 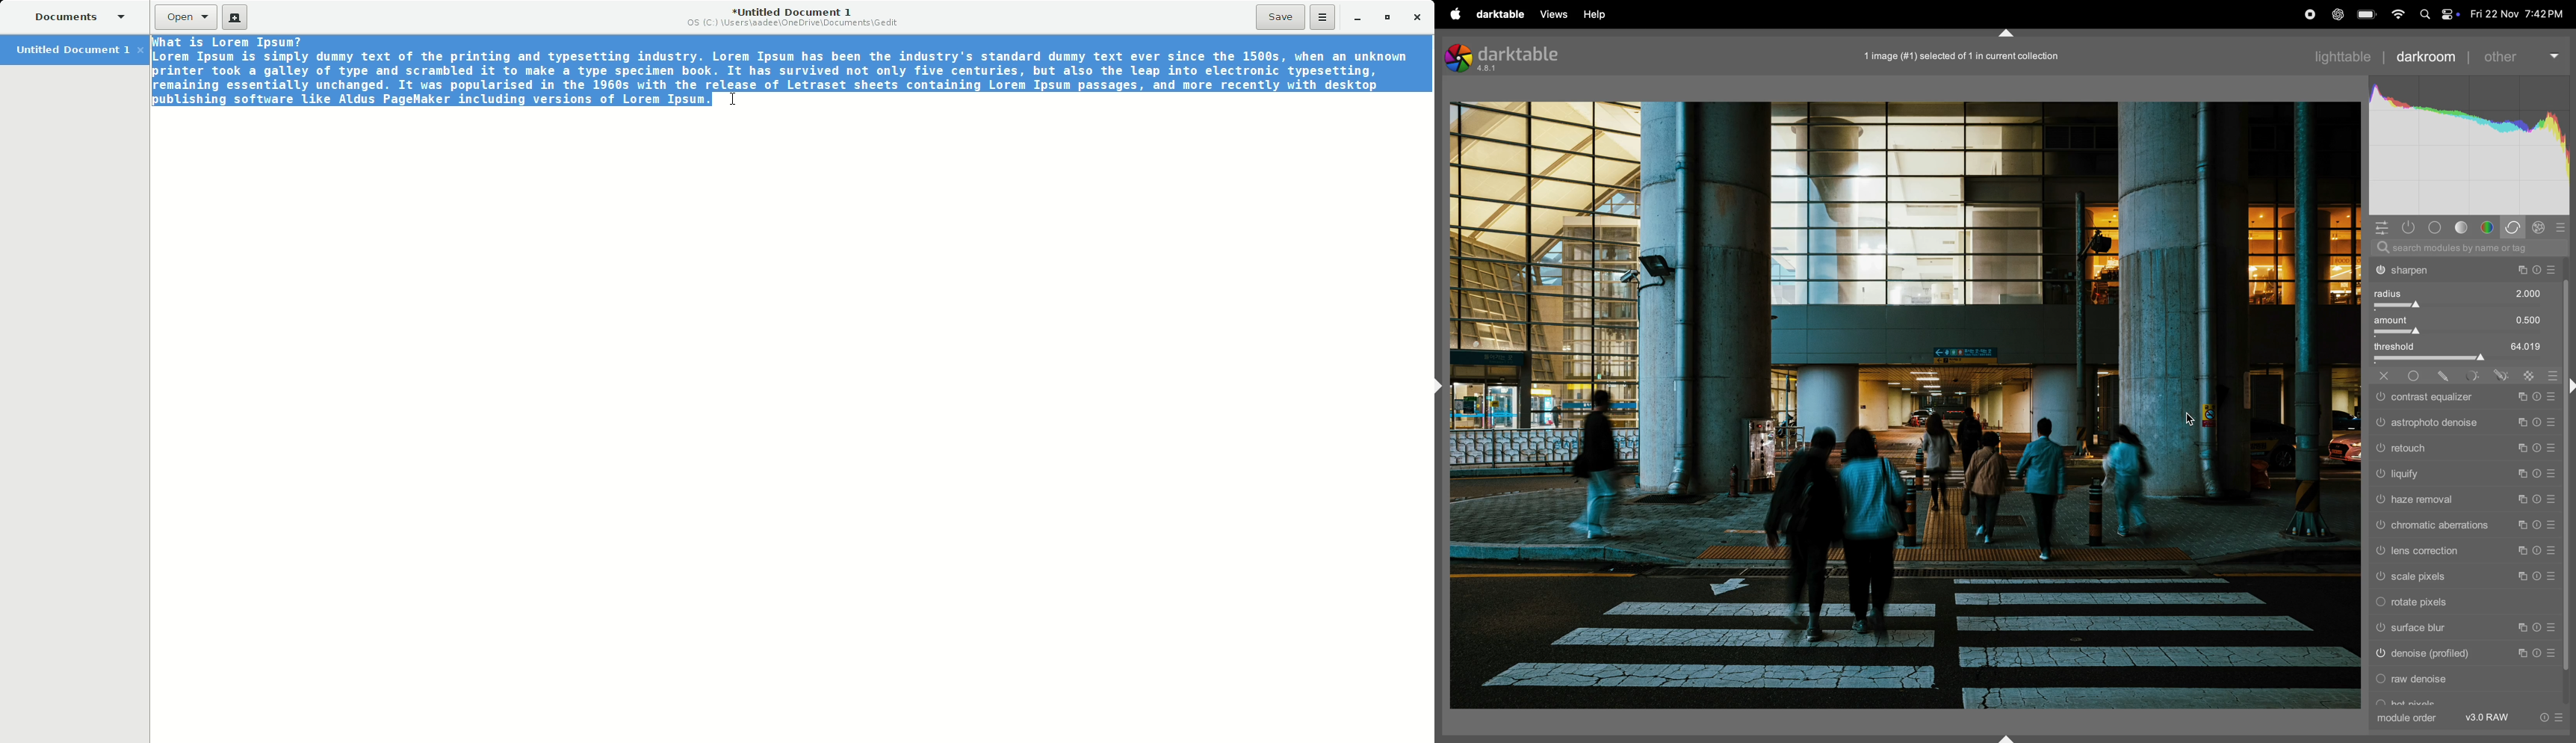 What do you see at coordinates (2428, 57) in the screenshot?
I see `darkroom` at bounding box center [2428, 57].